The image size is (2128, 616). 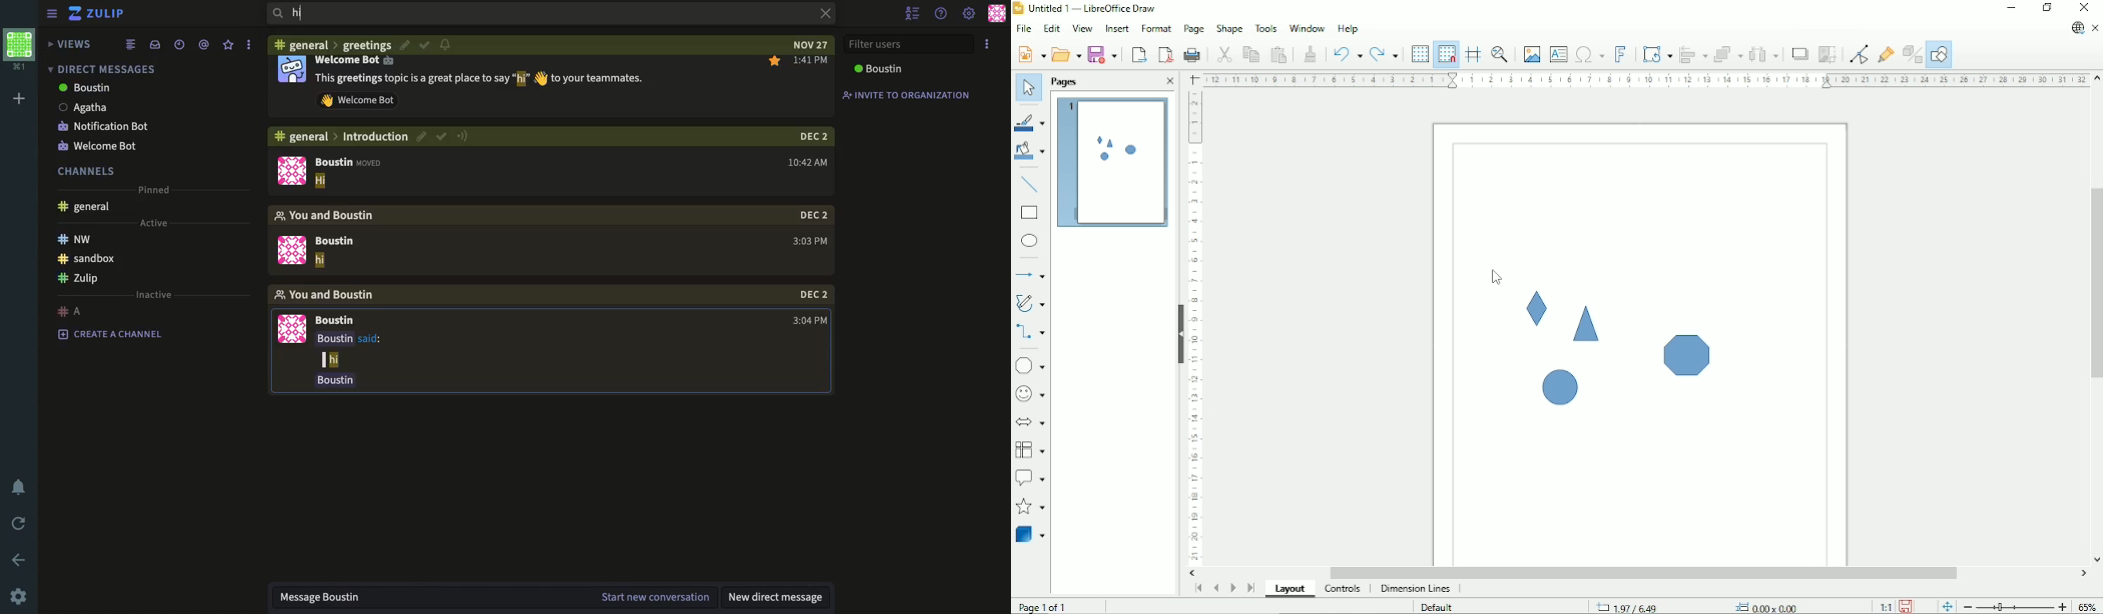 What do you see at coordinates (1103, 54) in the screenshot?
I see `Save` at bounding box center [1103, 54].